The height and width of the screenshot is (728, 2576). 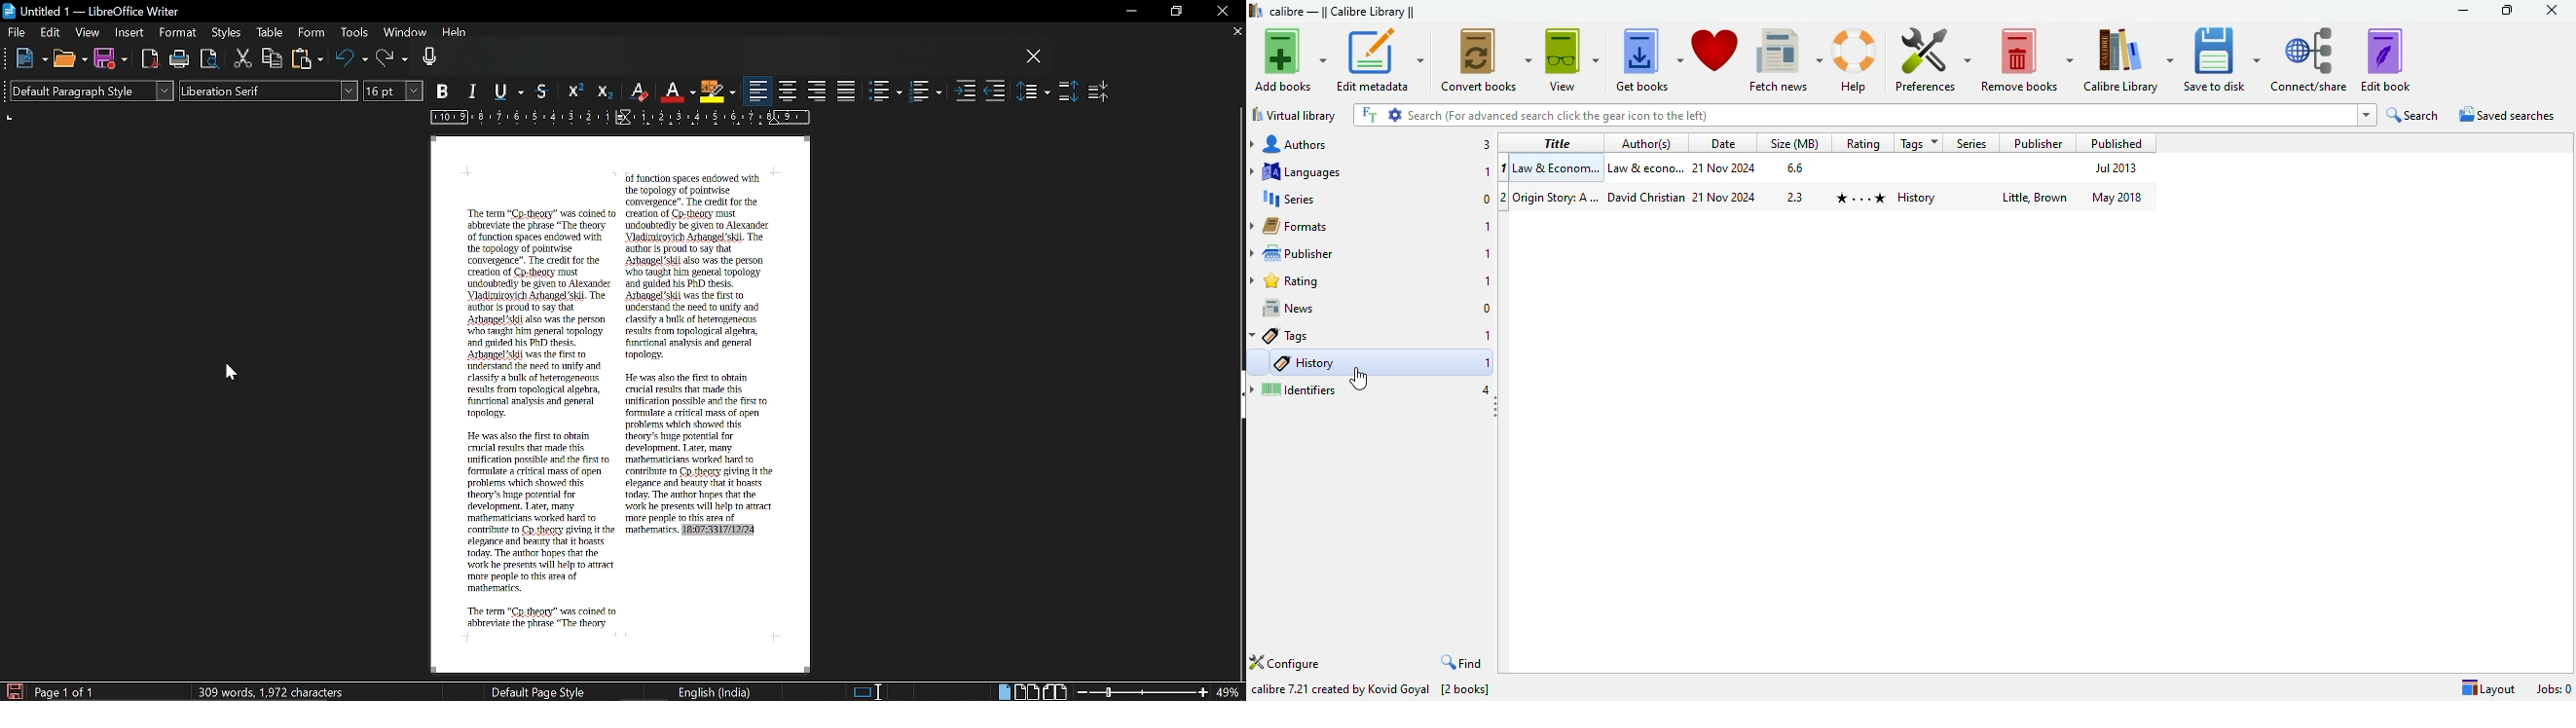 I want to click on Table, so click(x=270, y=34).